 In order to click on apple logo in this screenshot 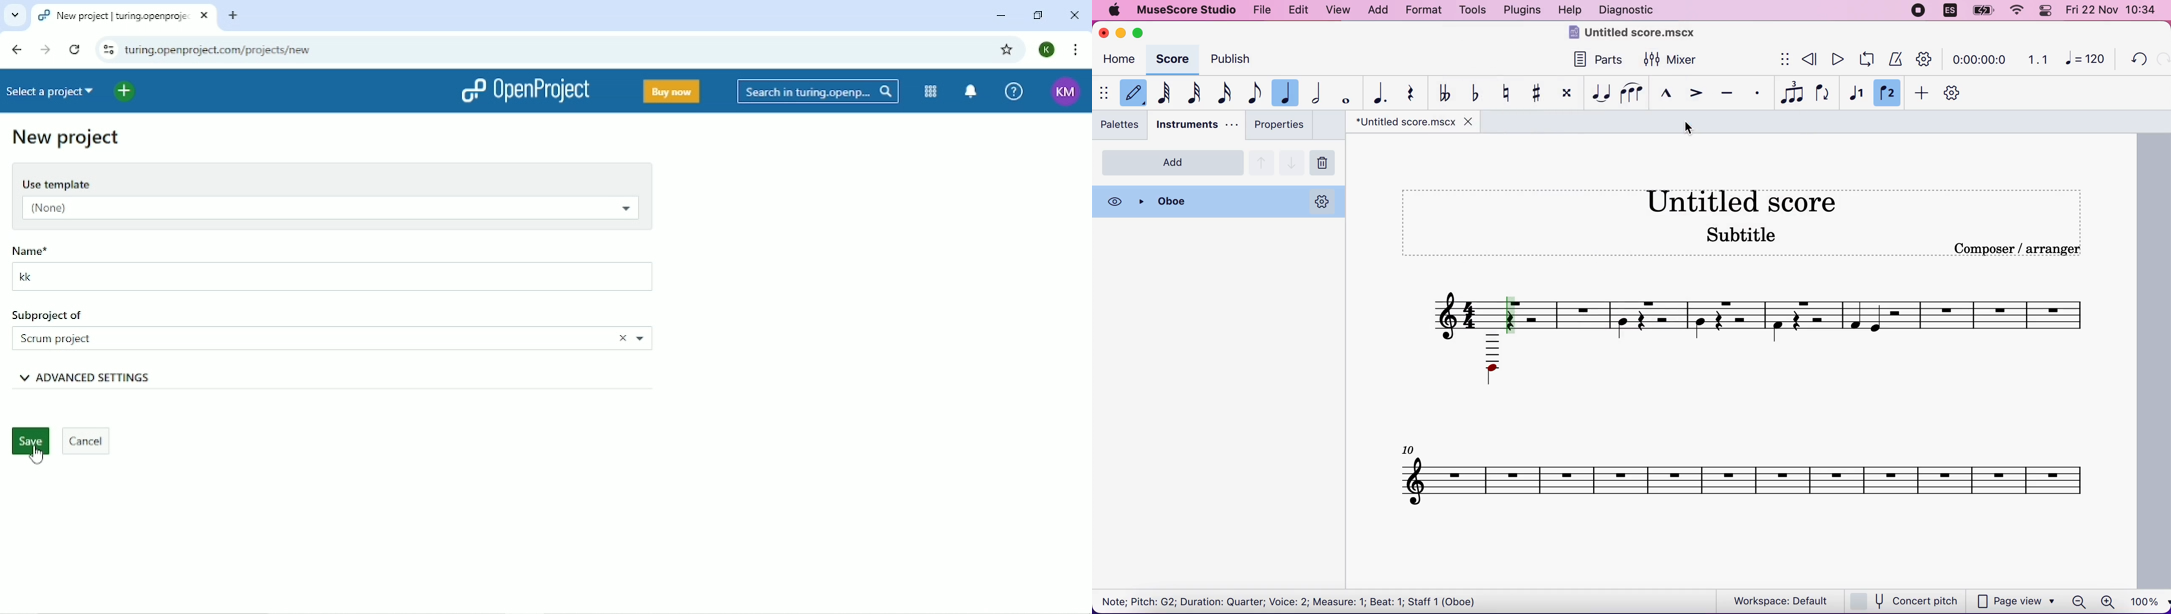, I will do `click(1118, 11)`.